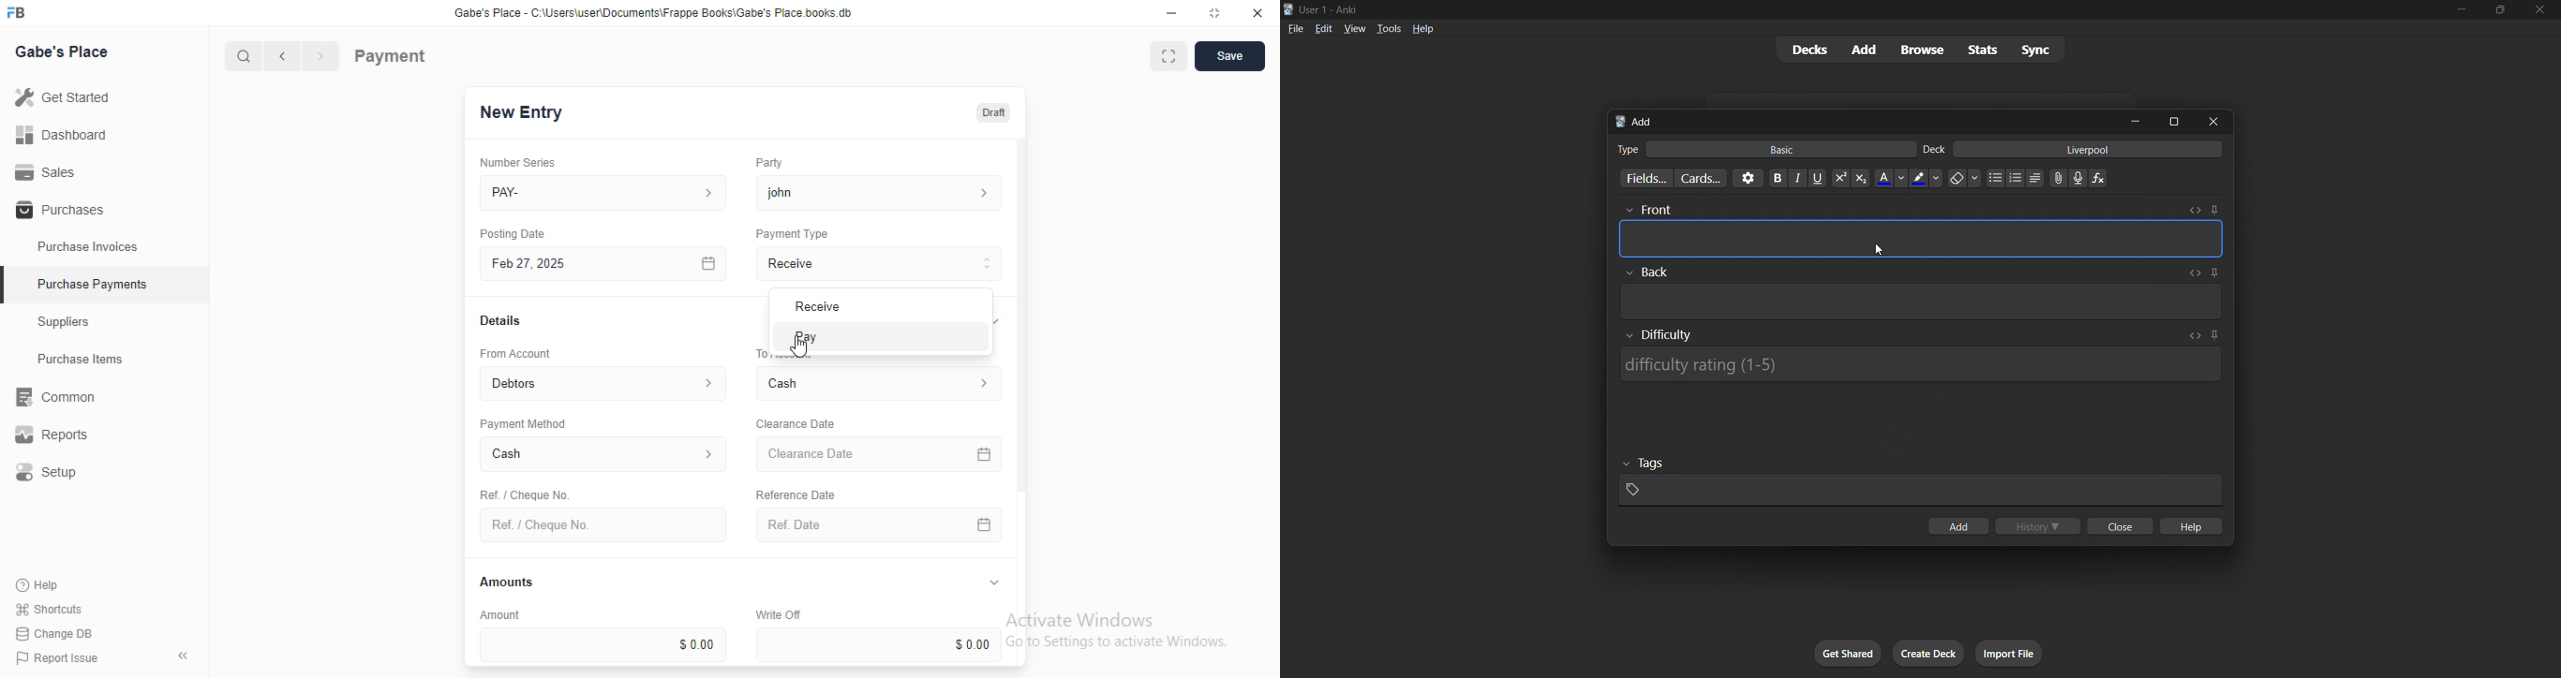 This screenshot has height=700, width=2576. Describe the element at coordinates (1644, 178) in the screenshot. I see `customize fields` at that location.